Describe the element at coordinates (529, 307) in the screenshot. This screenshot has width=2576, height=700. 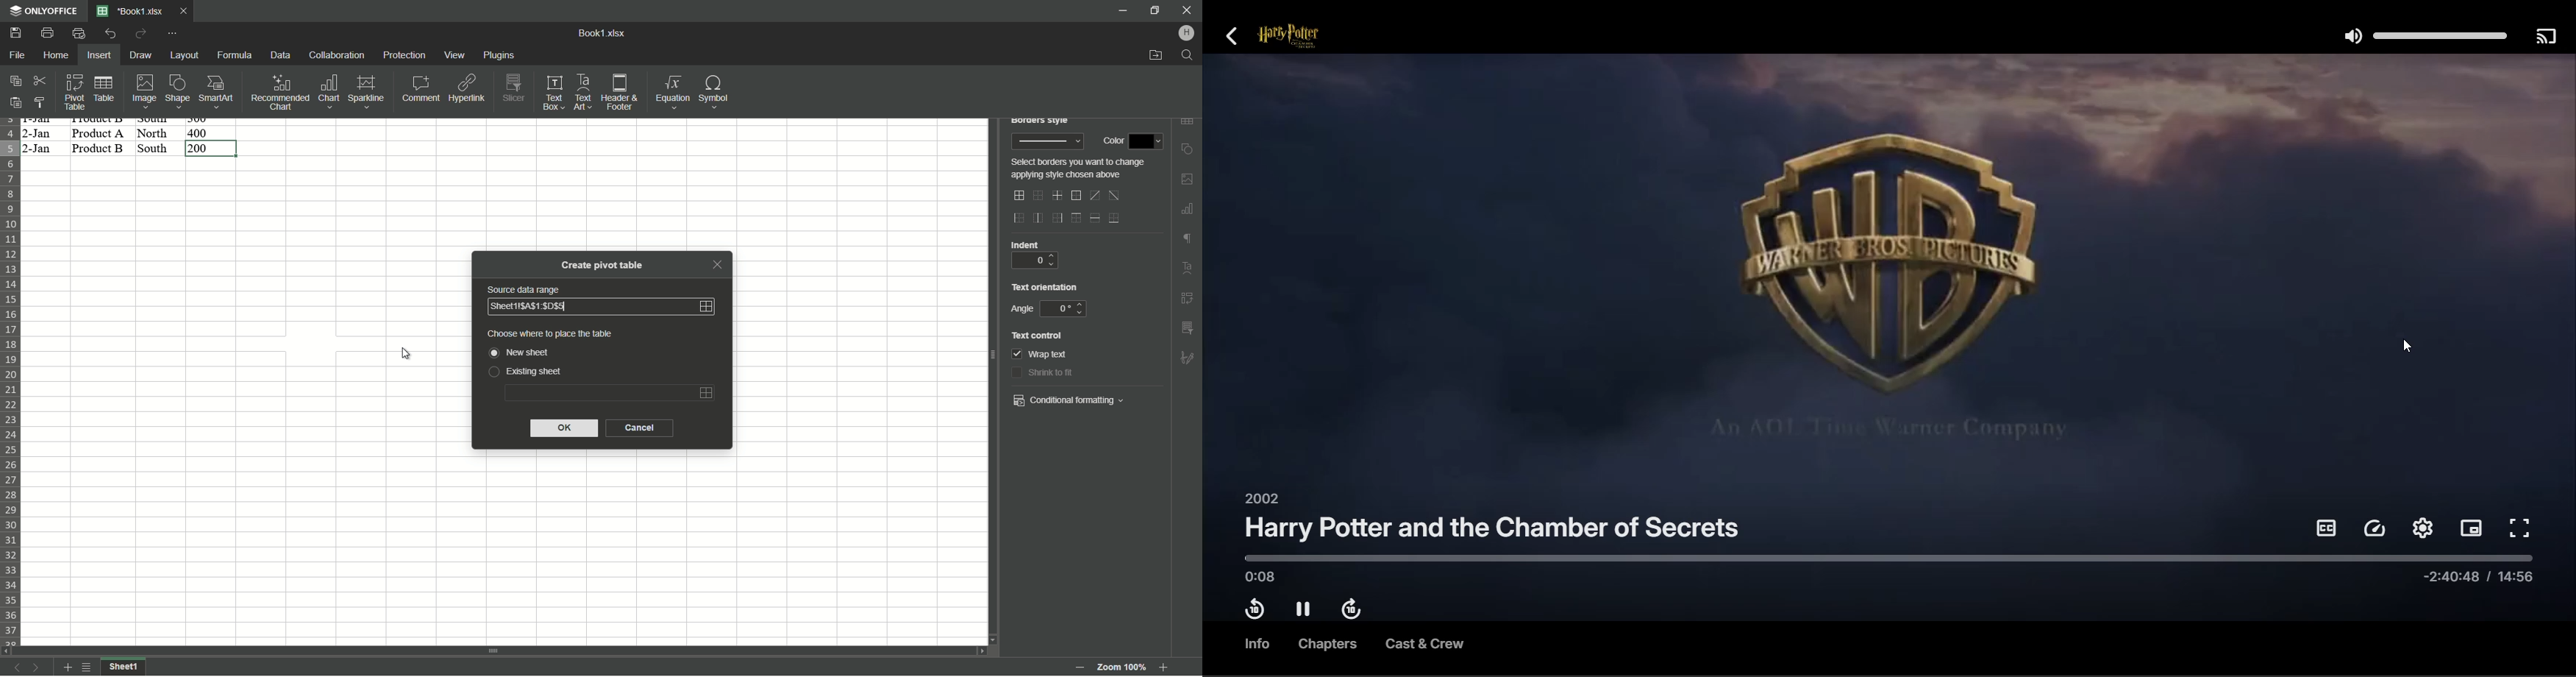
I see `sheet area` at that location.